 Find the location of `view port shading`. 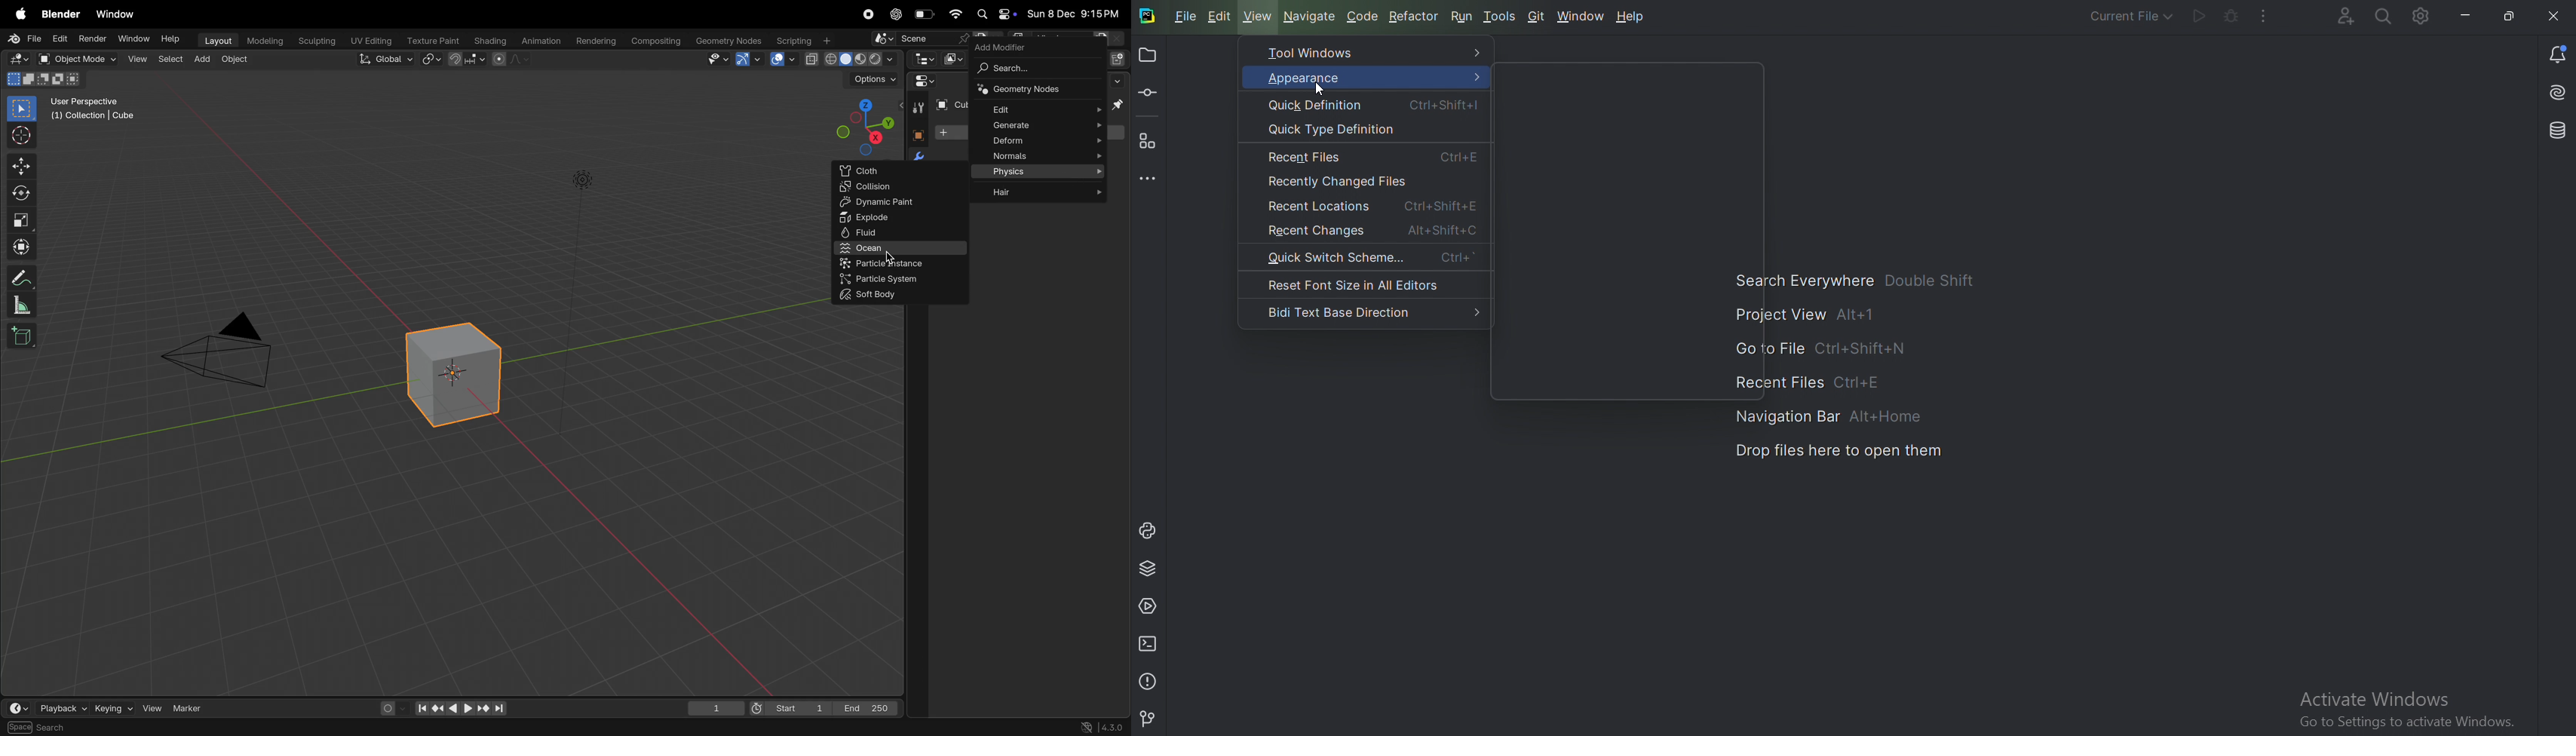

view port shading is located at coordinates (850, 59).